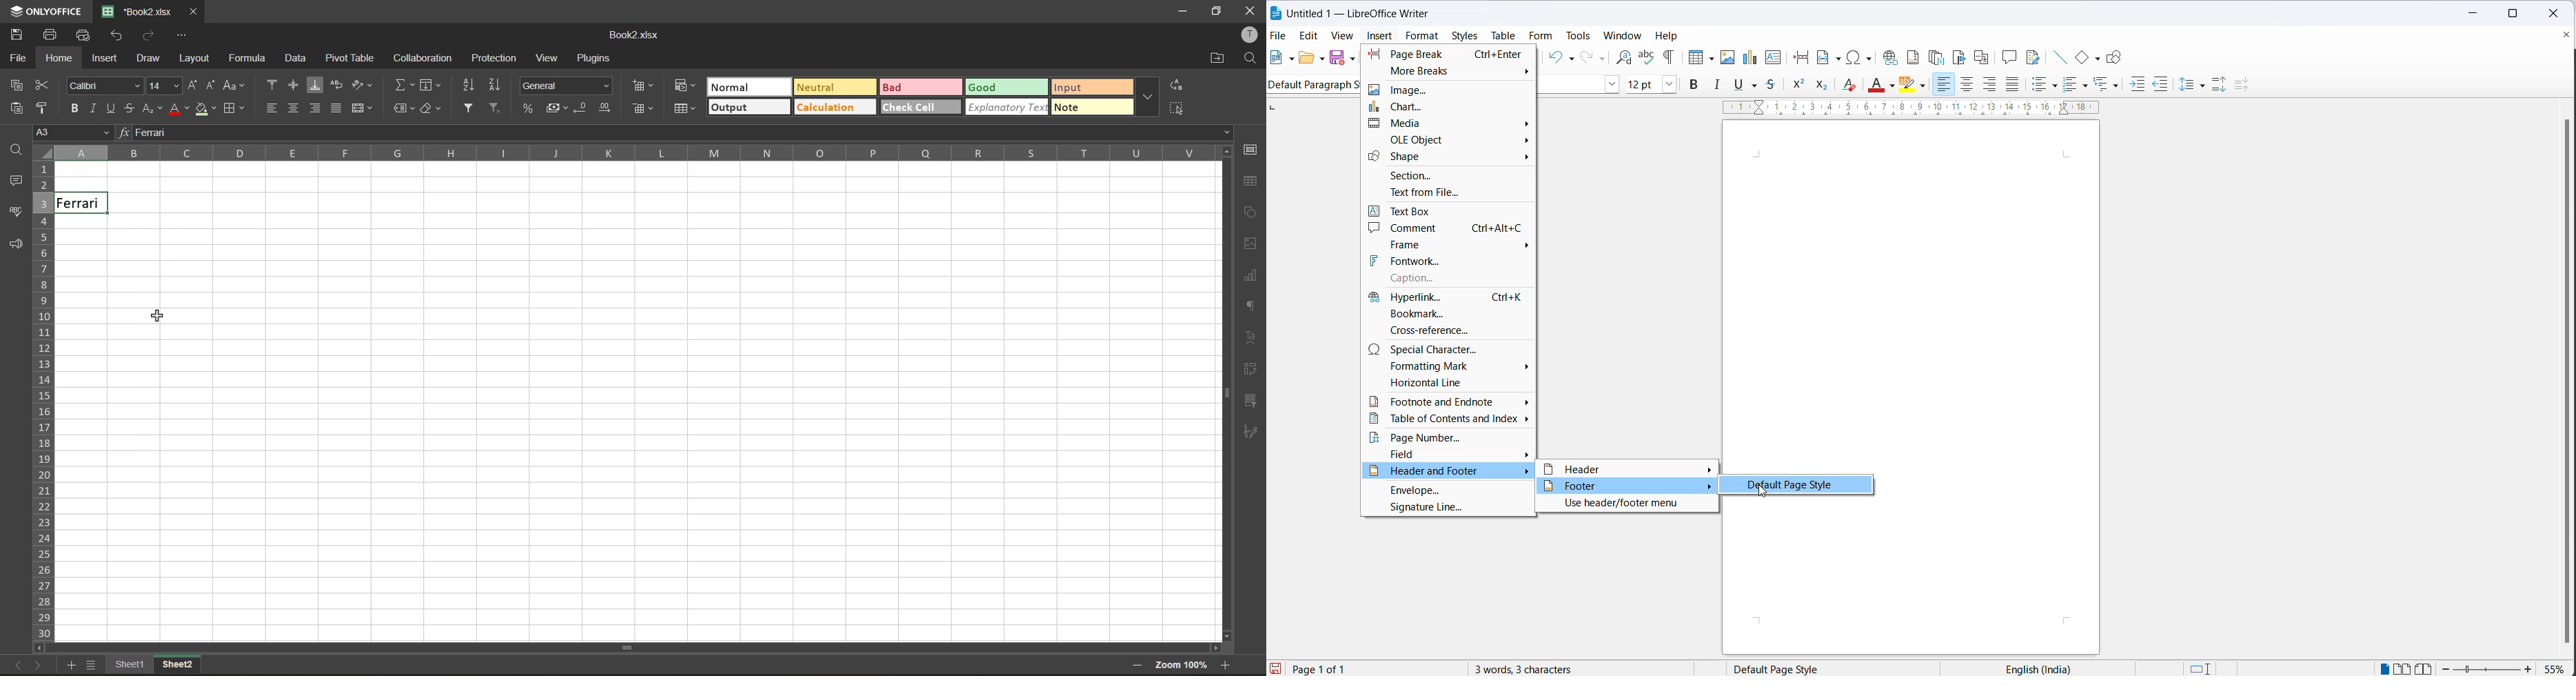 The height and width of the screenshot is (700, 2576). Describe the element at coordinates (56, 59) in the screenshot. I see `home` at that location.